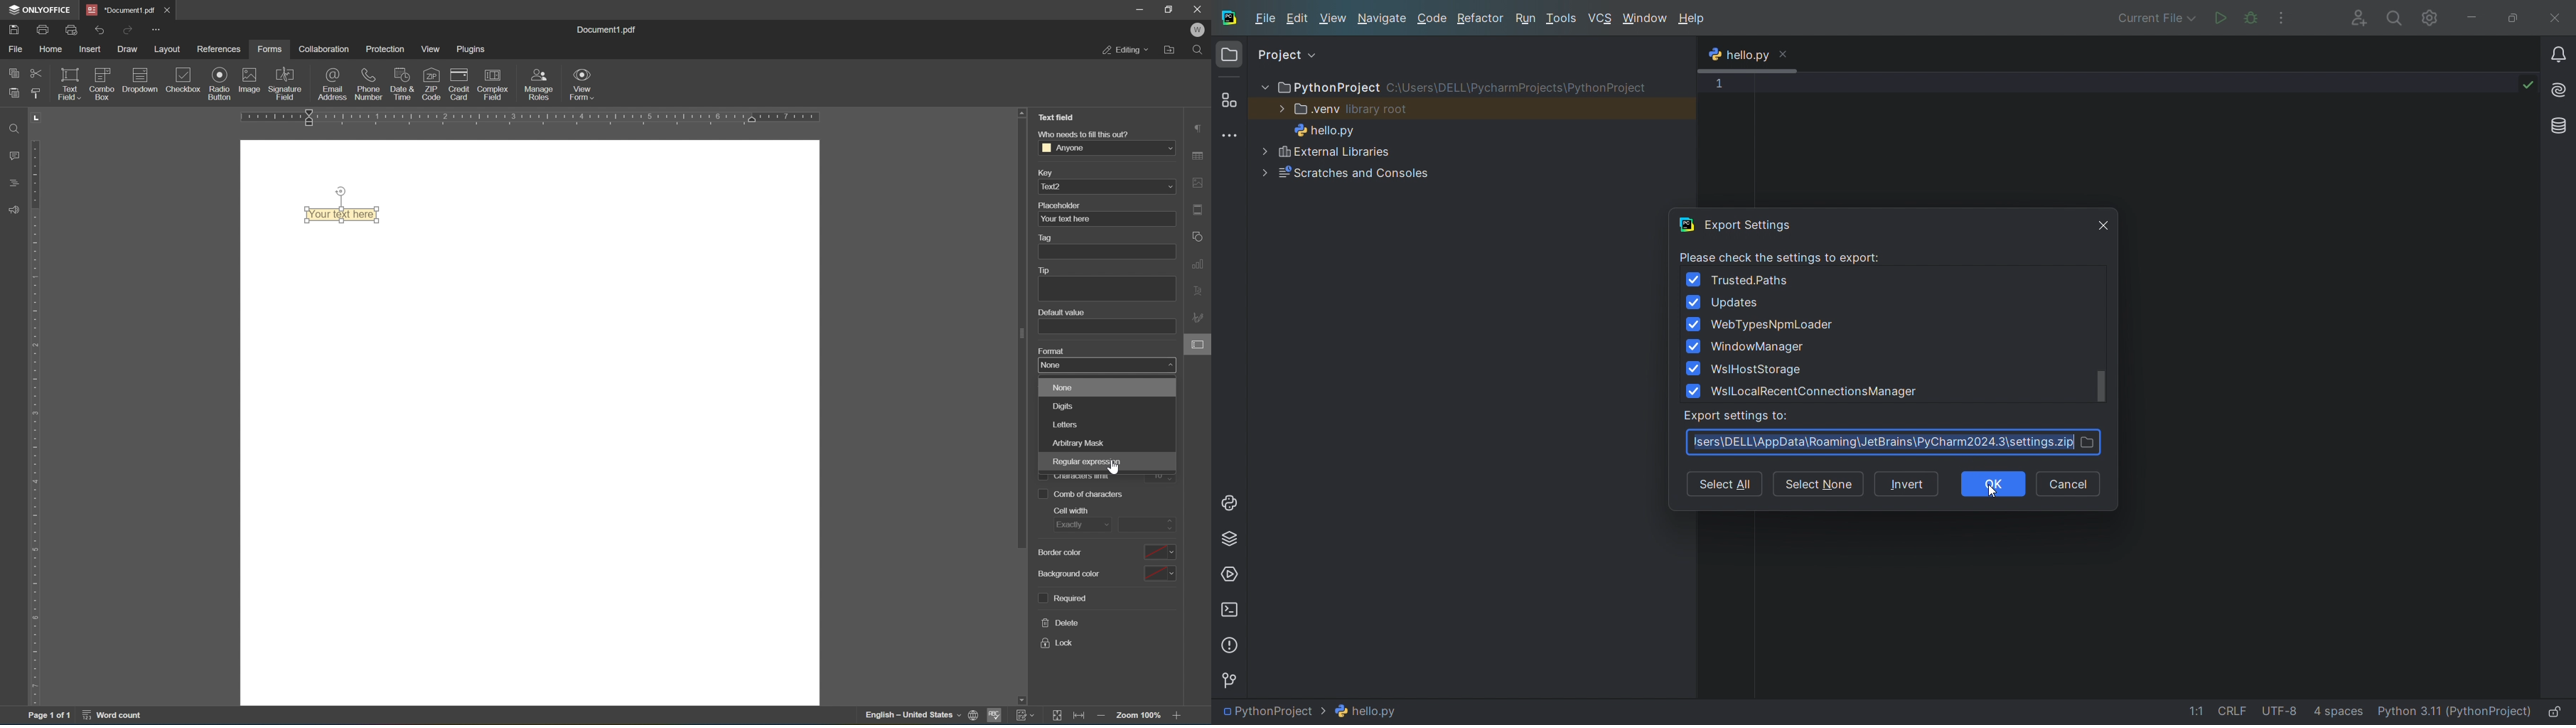  Describe the element at coordinates (1735, 304) in the screenshot. I see `Updates` at that location.